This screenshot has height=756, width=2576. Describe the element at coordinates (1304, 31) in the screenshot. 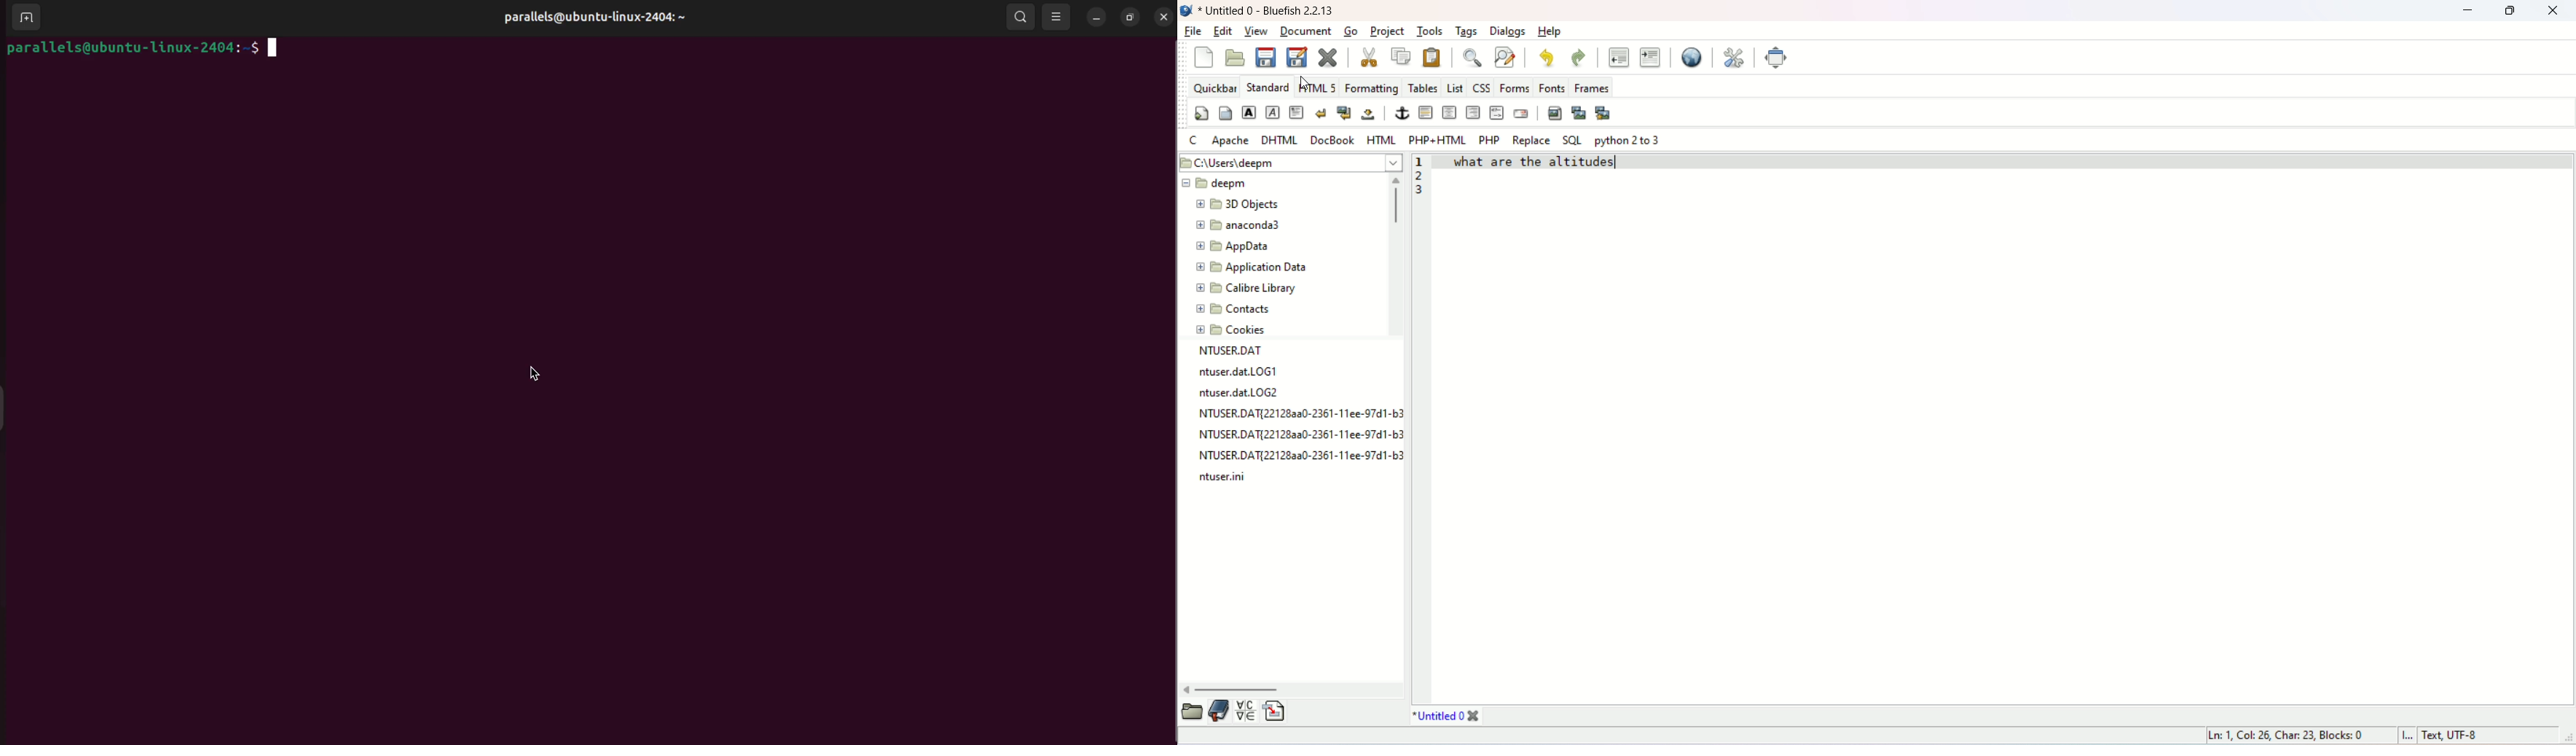

I see `document` at that location.